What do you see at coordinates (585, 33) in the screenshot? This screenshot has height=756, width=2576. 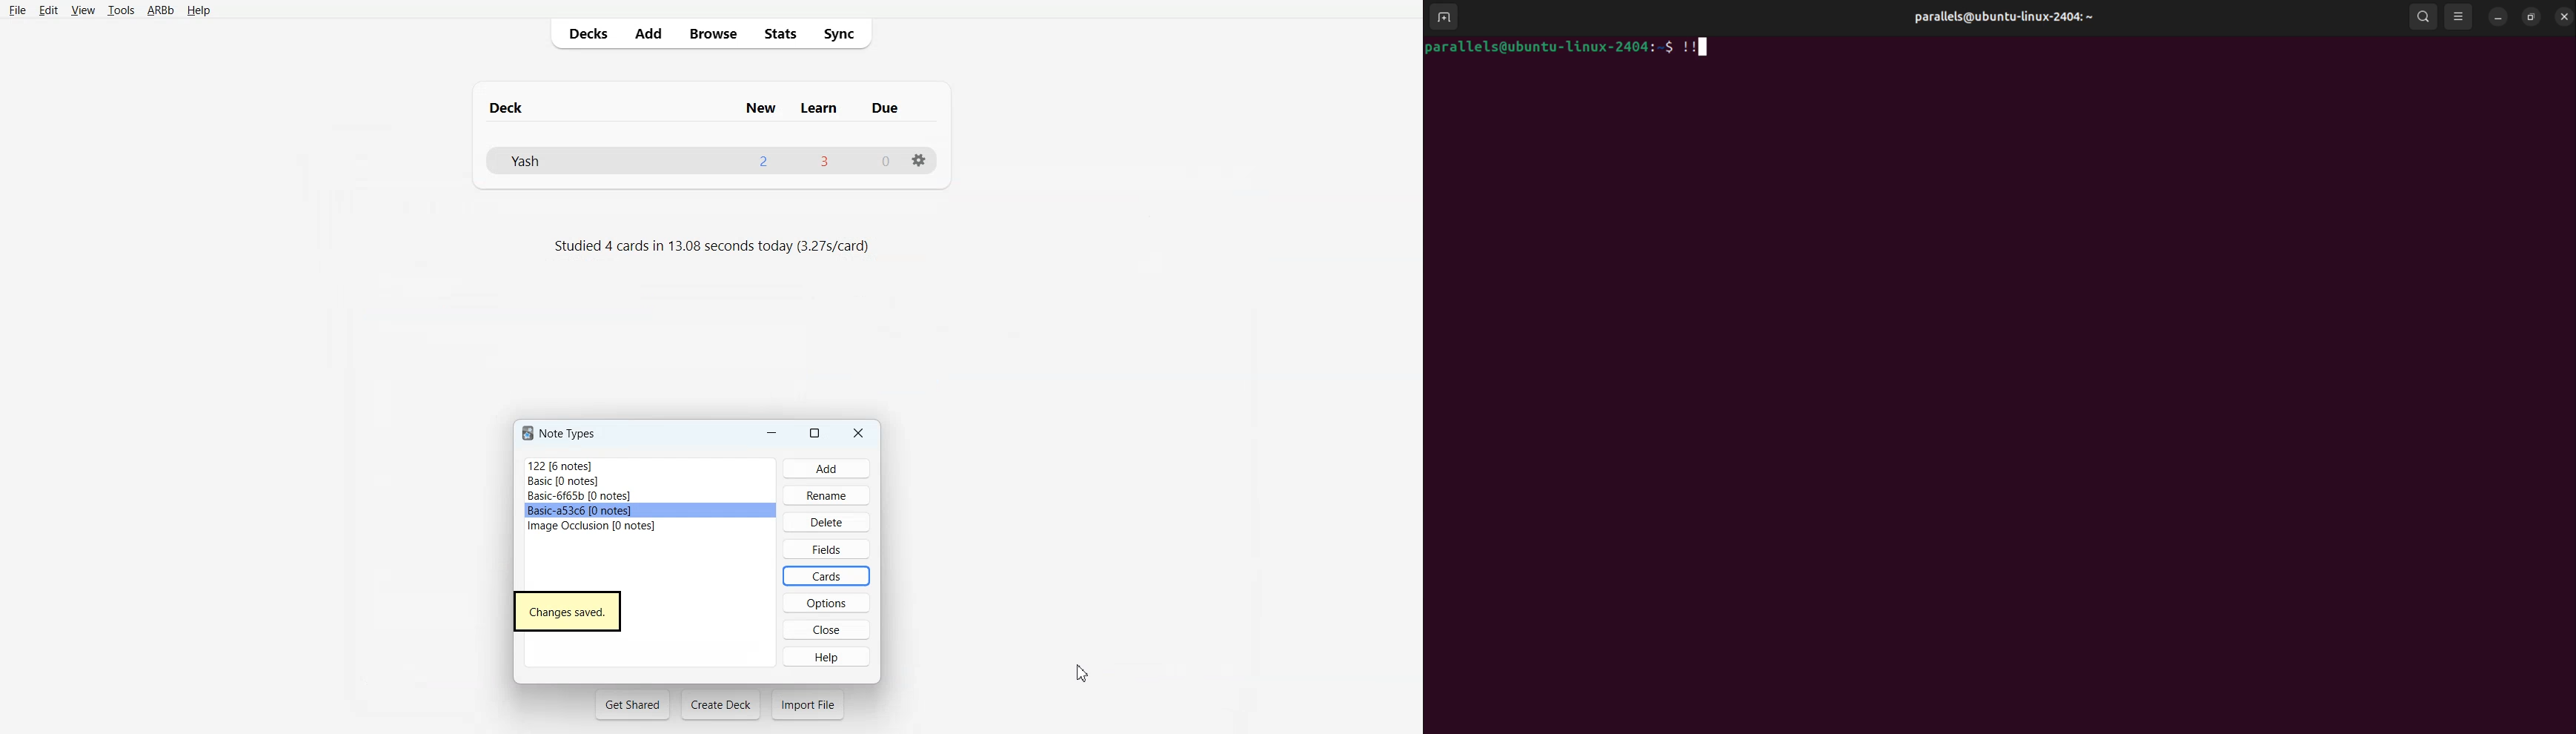 I see `Decks` at bounding box center [585, 33].